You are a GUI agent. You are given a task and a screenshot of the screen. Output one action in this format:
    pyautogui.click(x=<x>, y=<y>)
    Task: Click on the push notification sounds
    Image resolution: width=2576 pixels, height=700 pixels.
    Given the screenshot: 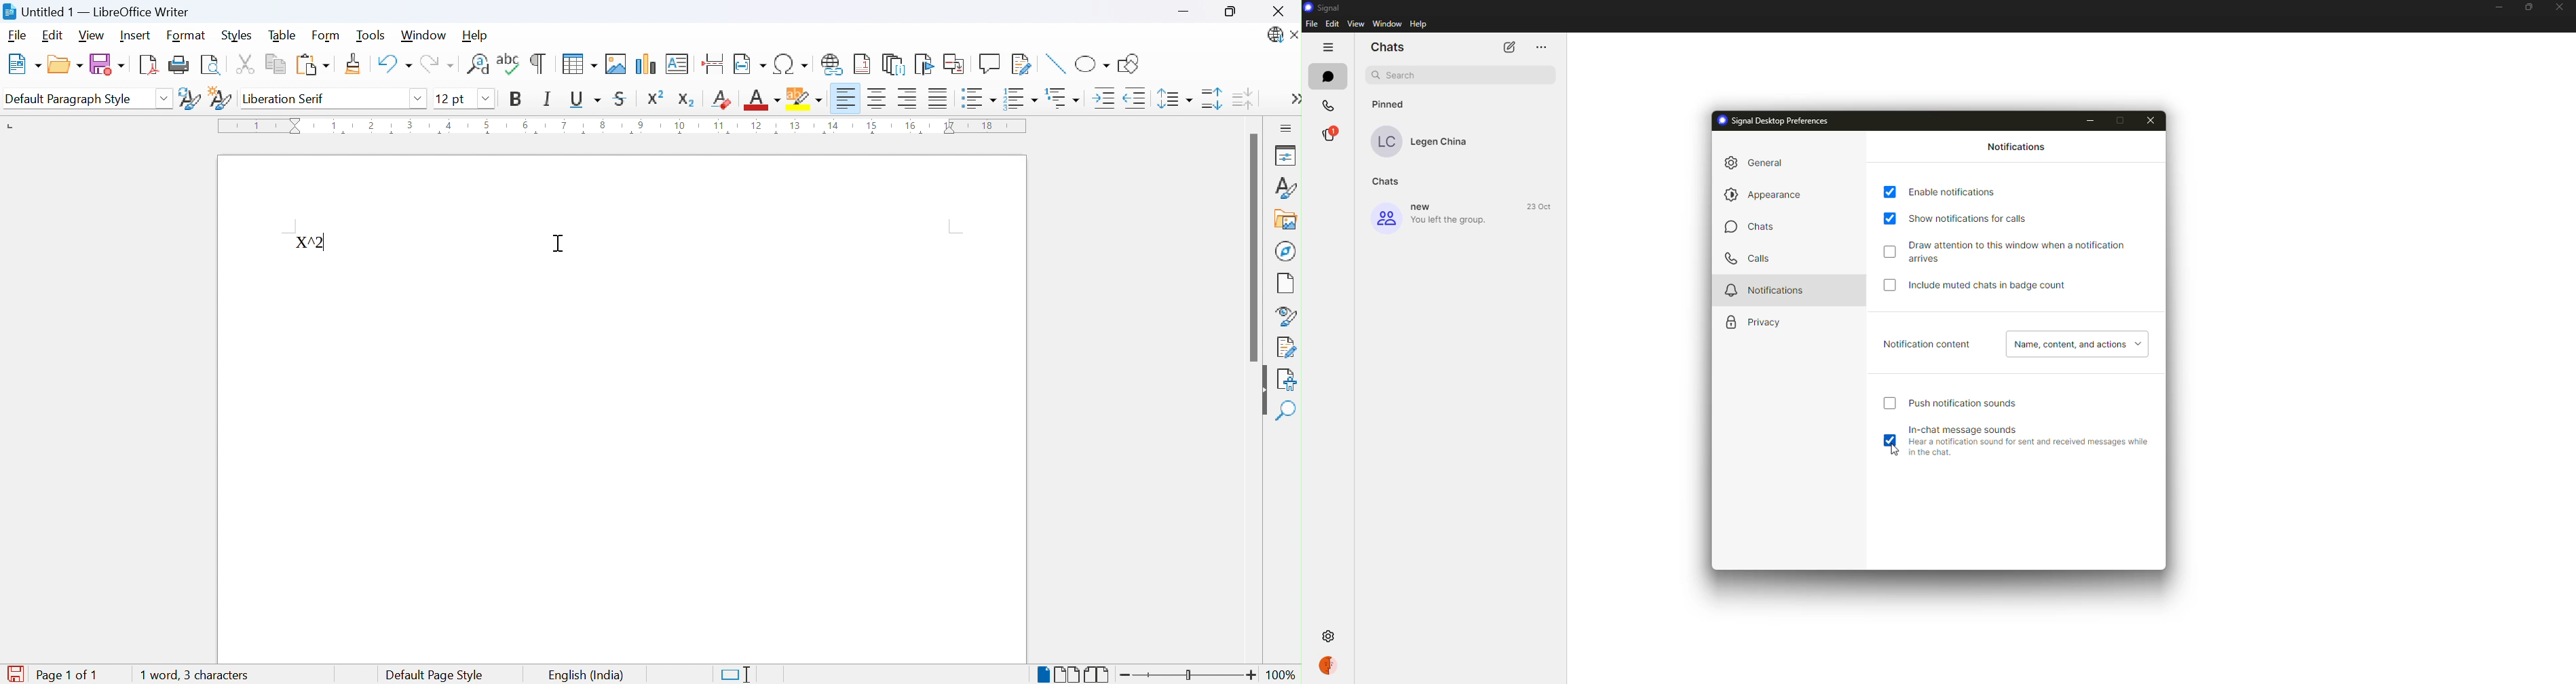 What is the action you would take?
    pyautogui.click(x=1962, y=401)
    